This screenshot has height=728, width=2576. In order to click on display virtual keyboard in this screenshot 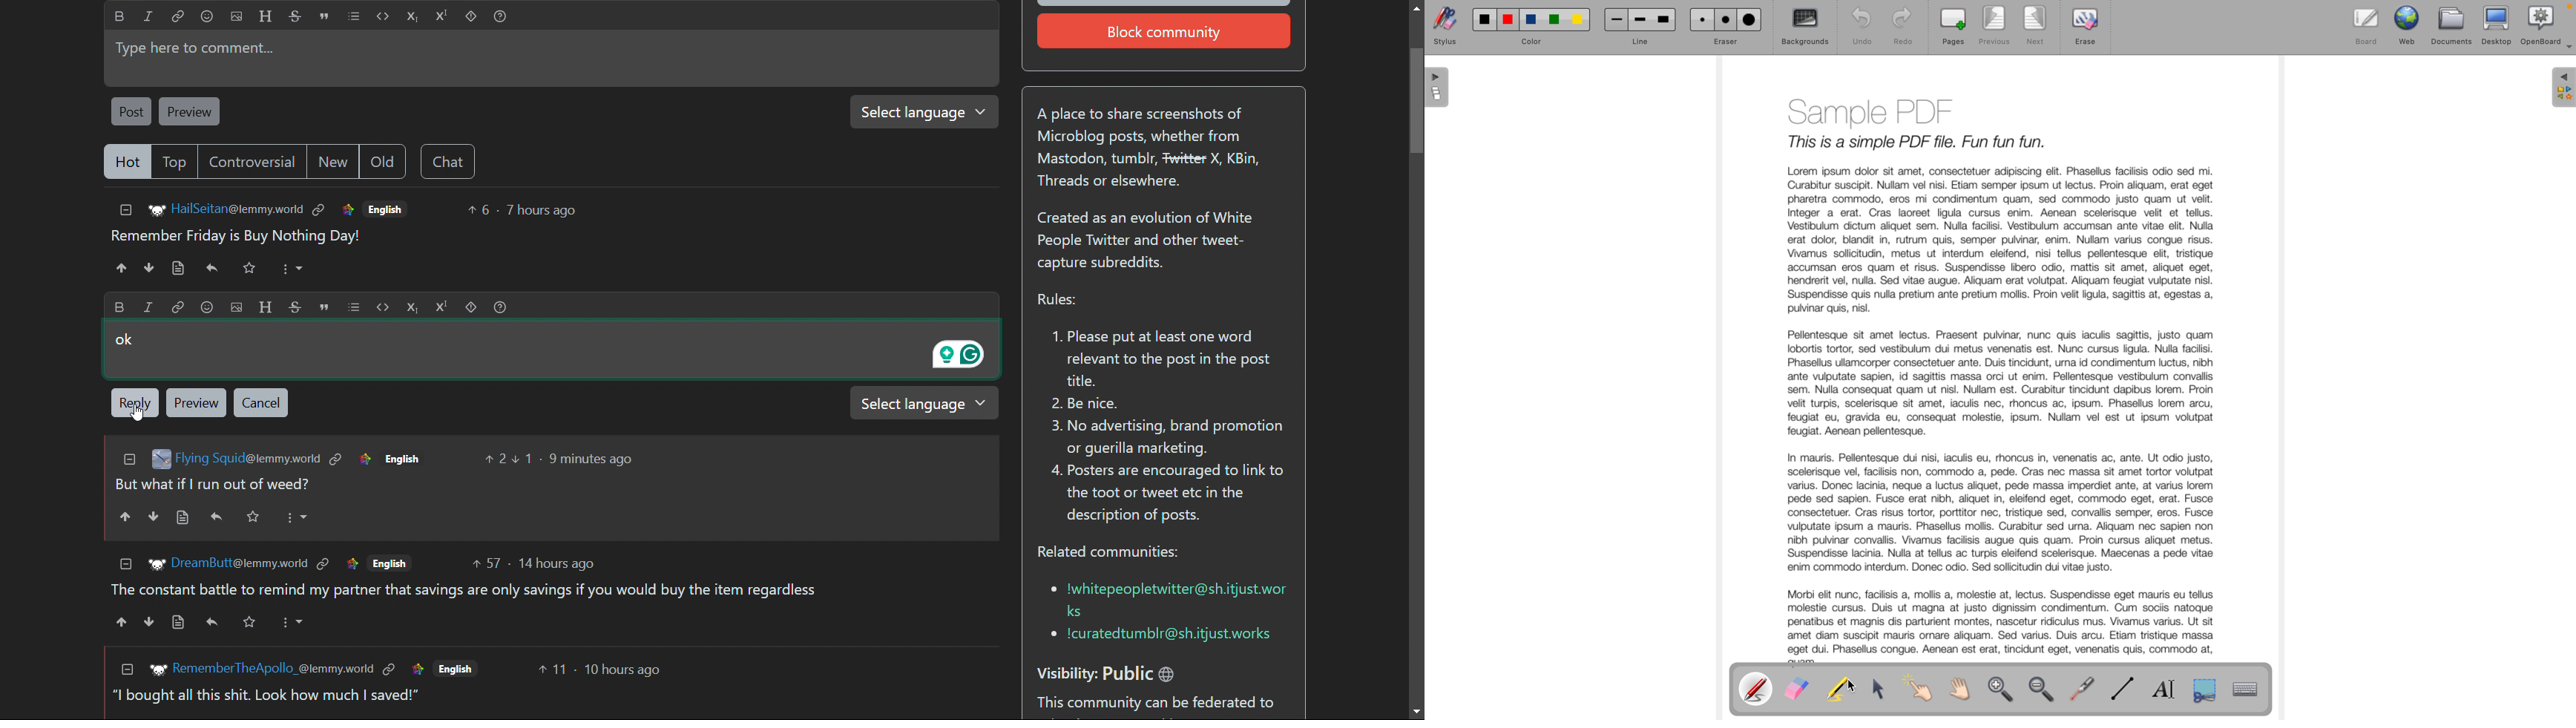, I will do `click(2254, 689)`.